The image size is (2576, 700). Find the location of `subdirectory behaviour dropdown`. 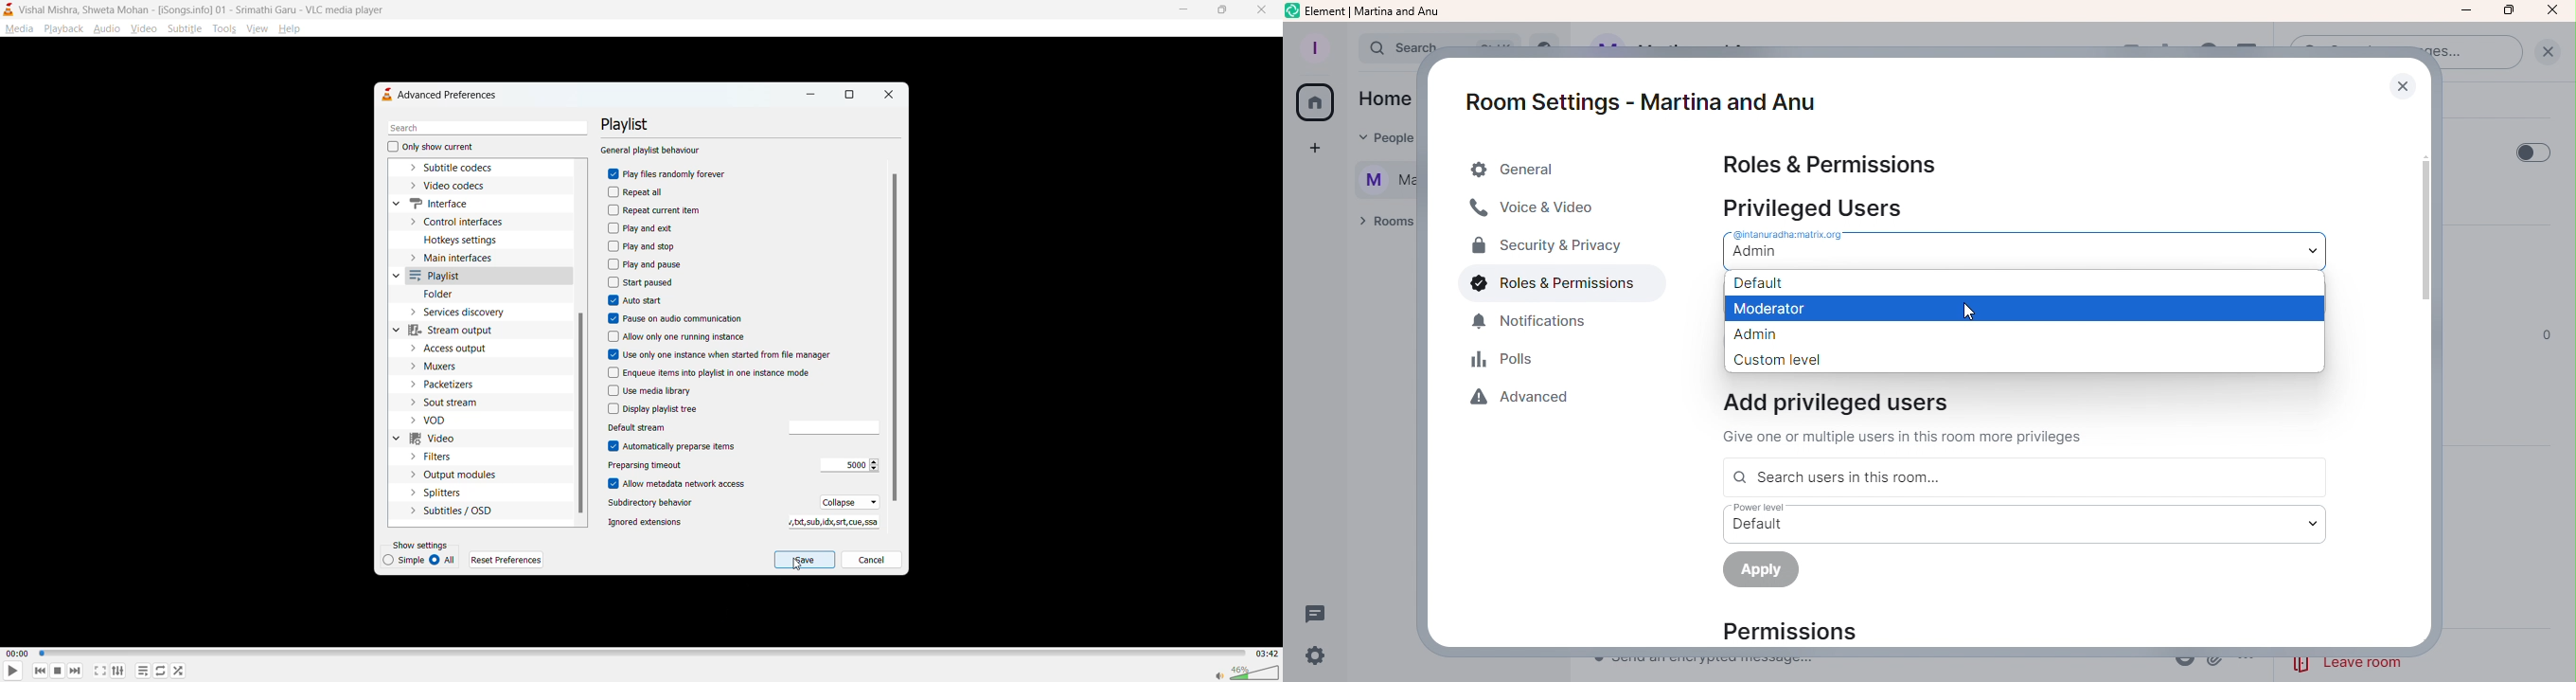

subdirectory behaviour dropdown is located at coordinates (846, 501).